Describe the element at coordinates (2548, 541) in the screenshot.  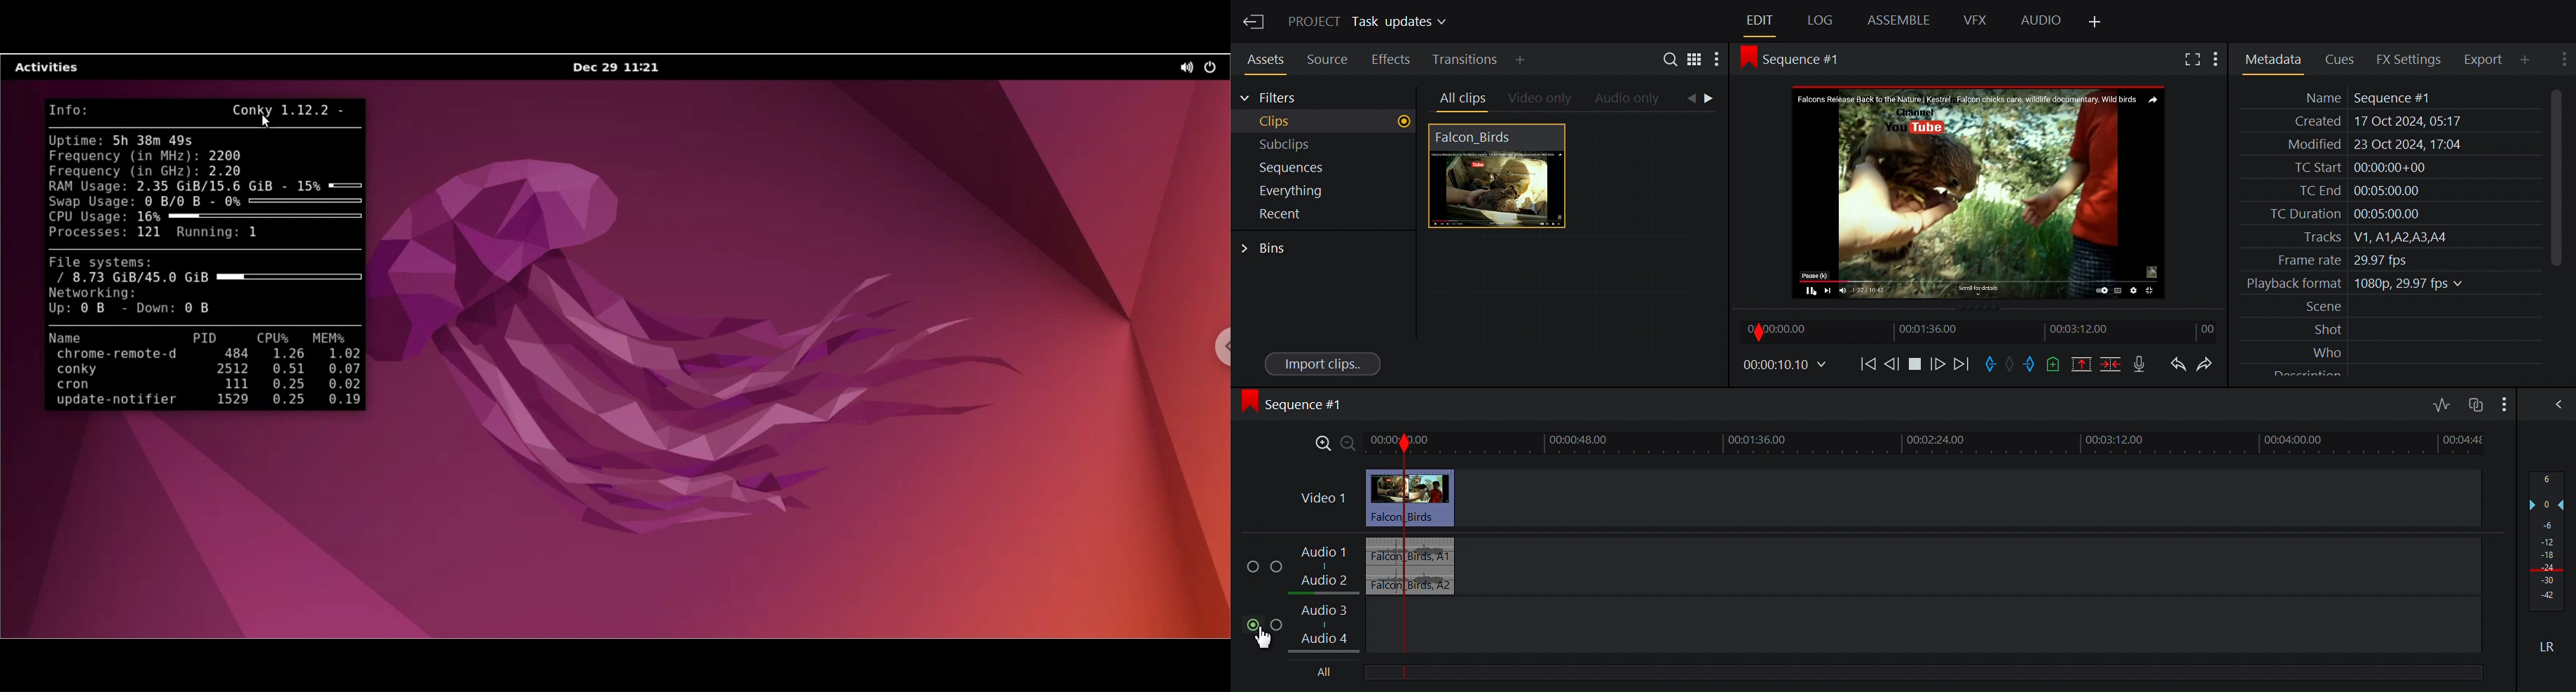
I see `Audio output level dB` at that location.